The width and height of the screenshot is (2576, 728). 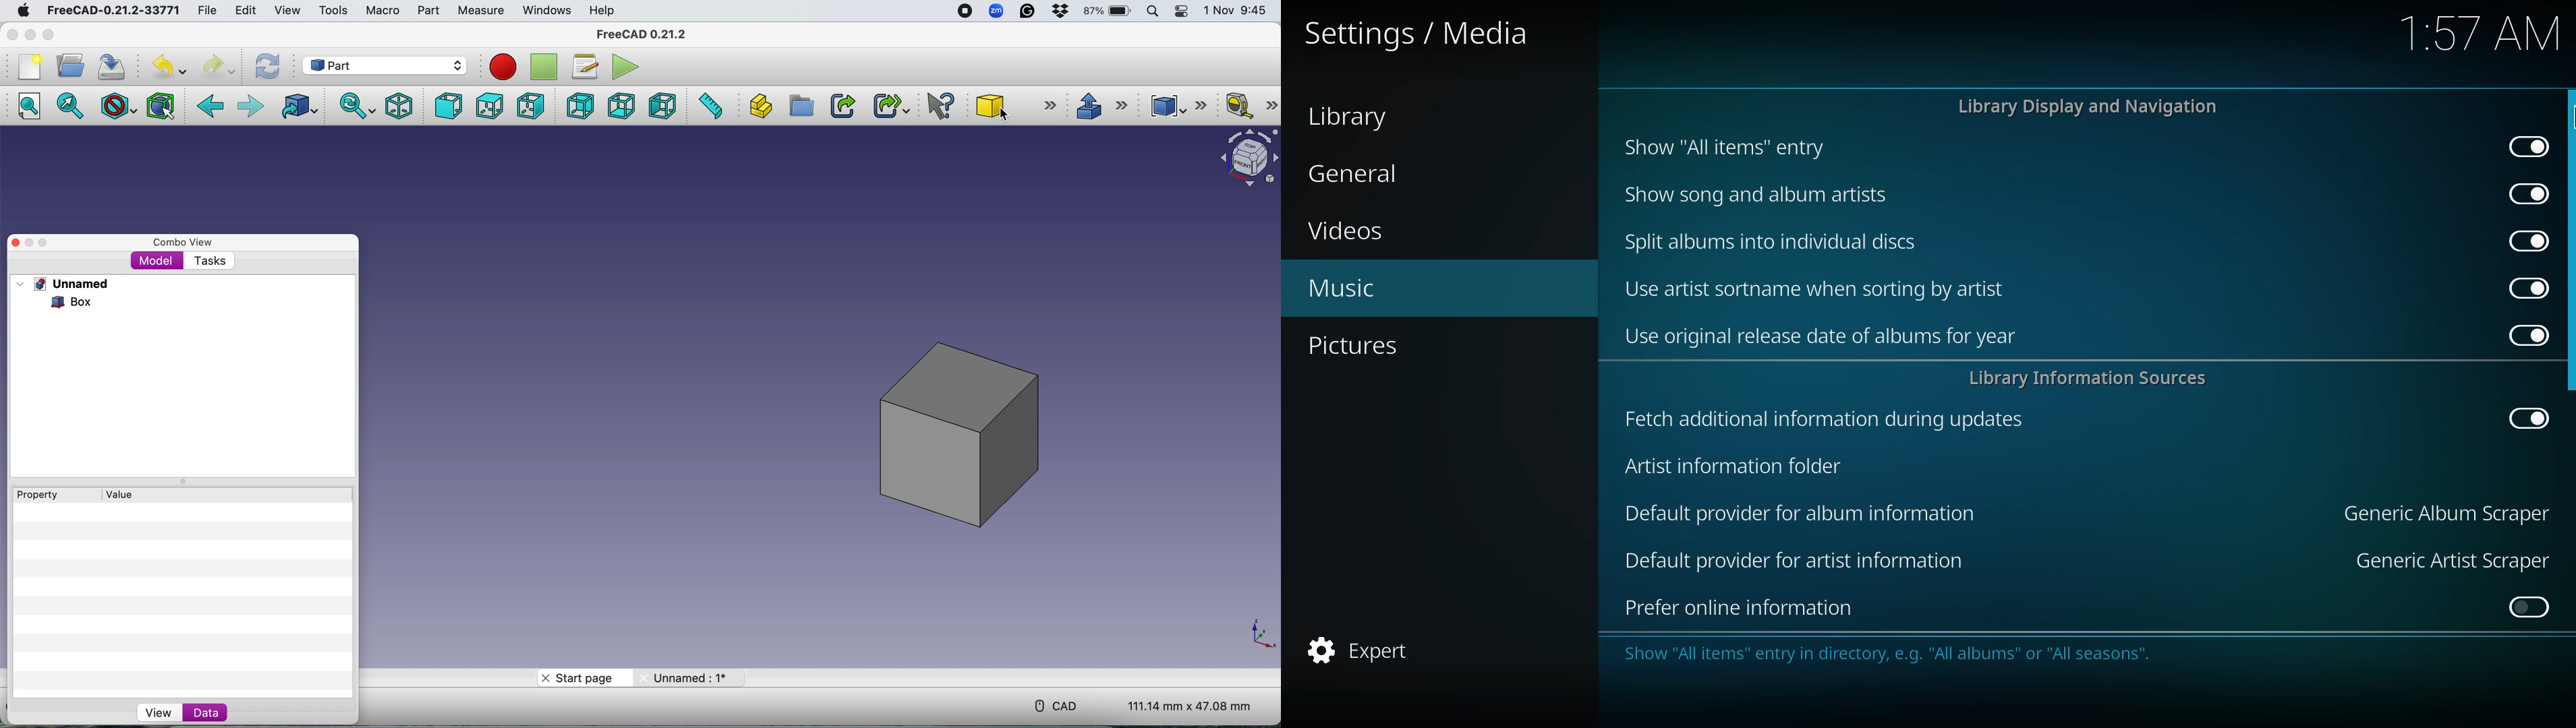 I want to click on Minimise, so click(x=30, y=243).